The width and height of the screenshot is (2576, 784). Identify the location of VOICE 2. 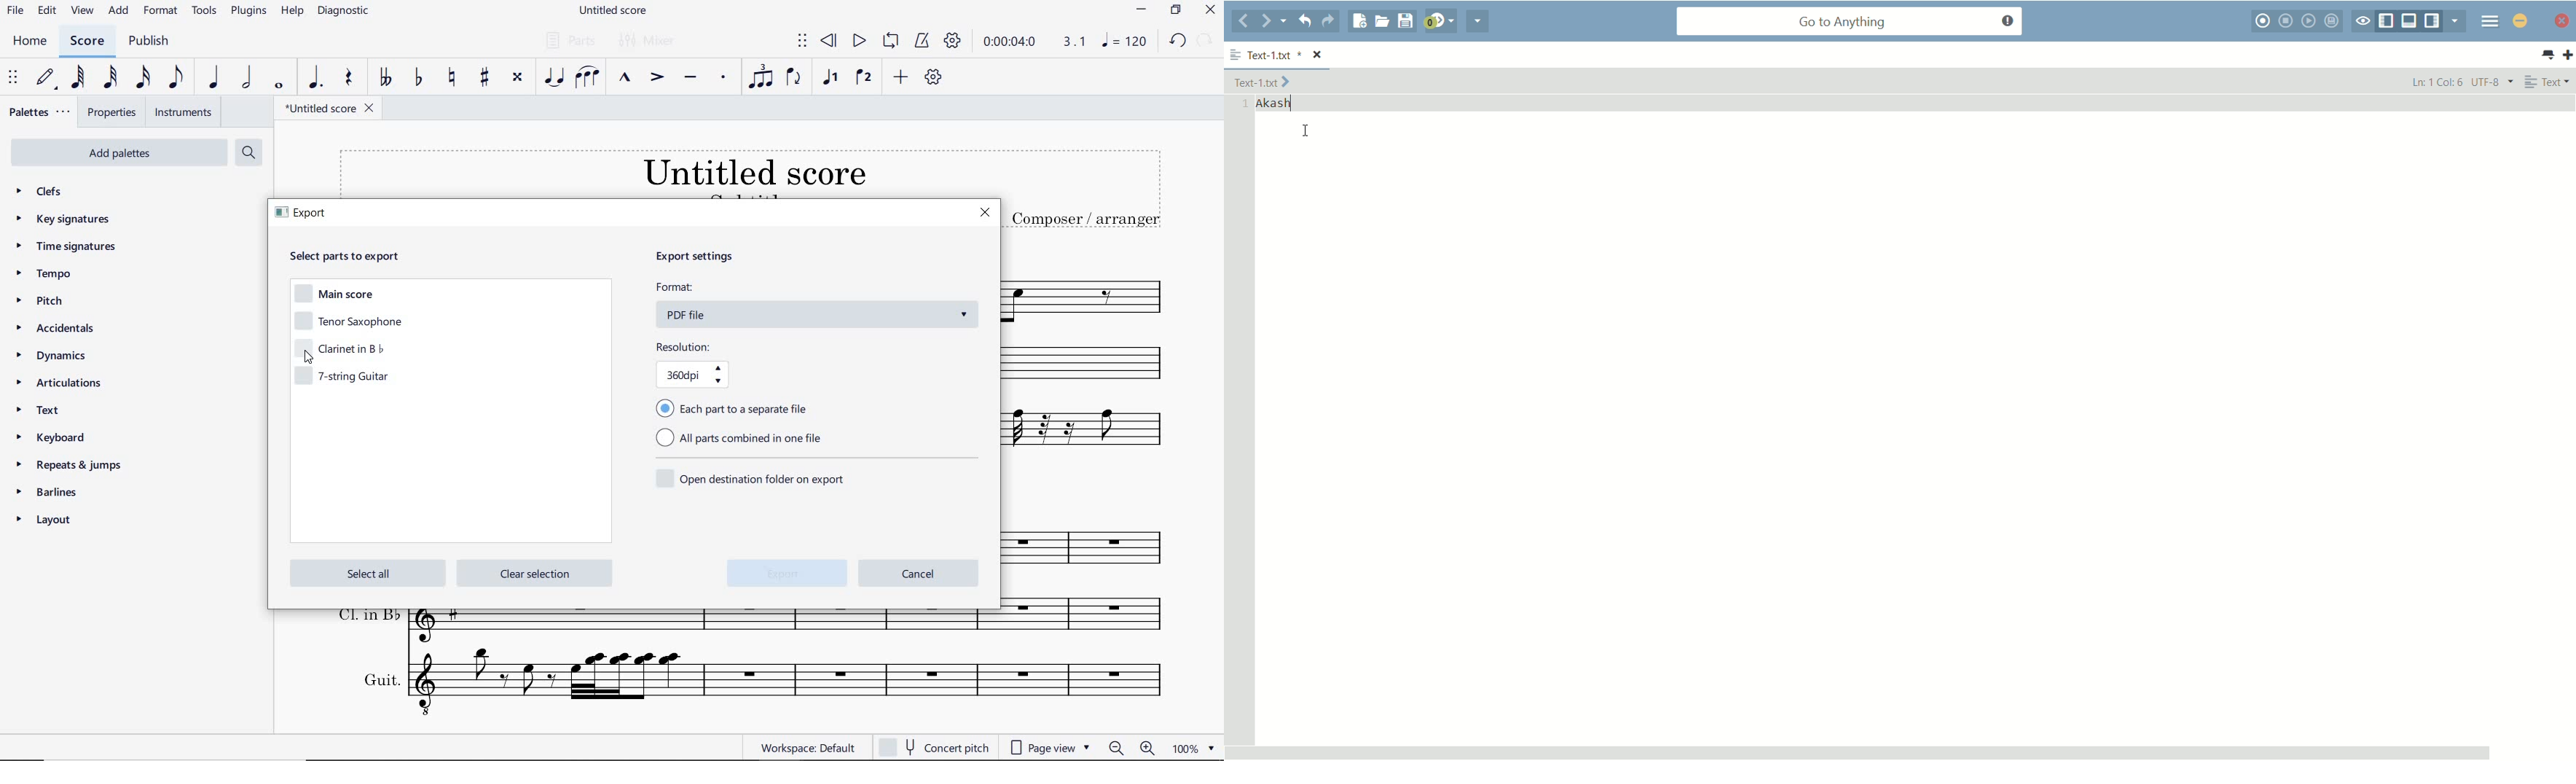
(865, 77).